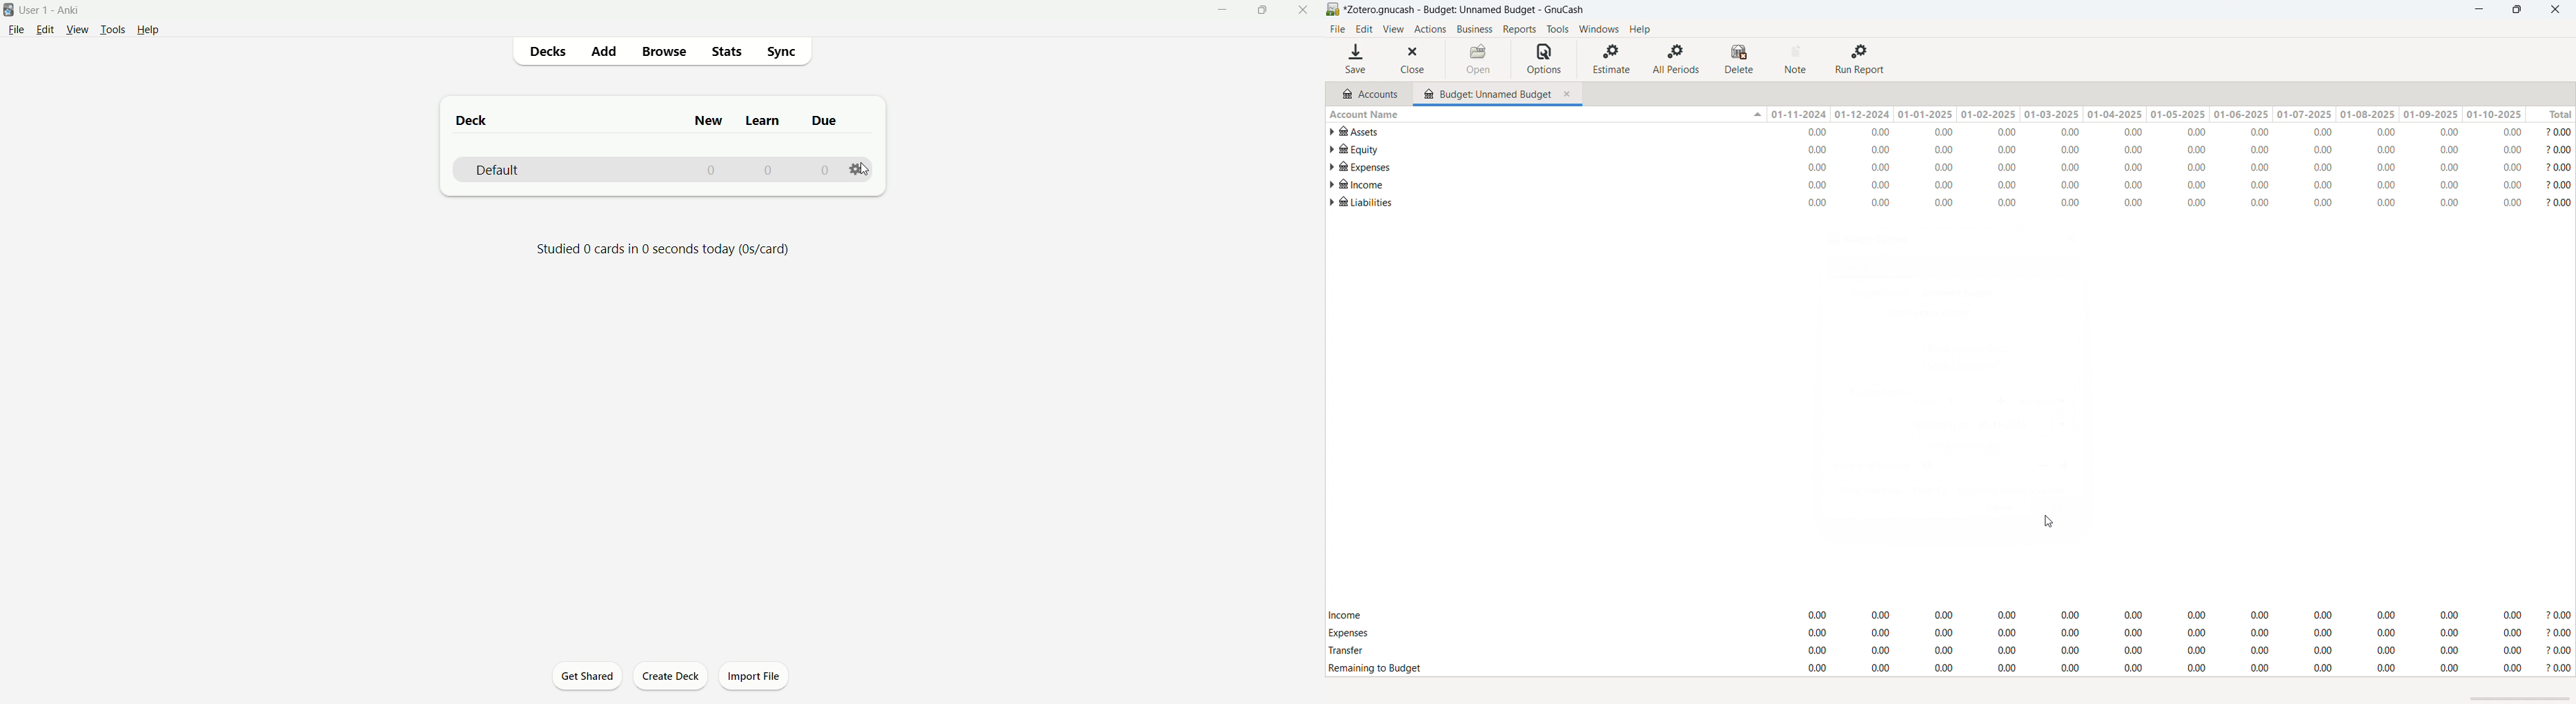  What do you see at coordinates (1475, 29) in the screenshot?
I see `business` at bounding box center [1475, 29].